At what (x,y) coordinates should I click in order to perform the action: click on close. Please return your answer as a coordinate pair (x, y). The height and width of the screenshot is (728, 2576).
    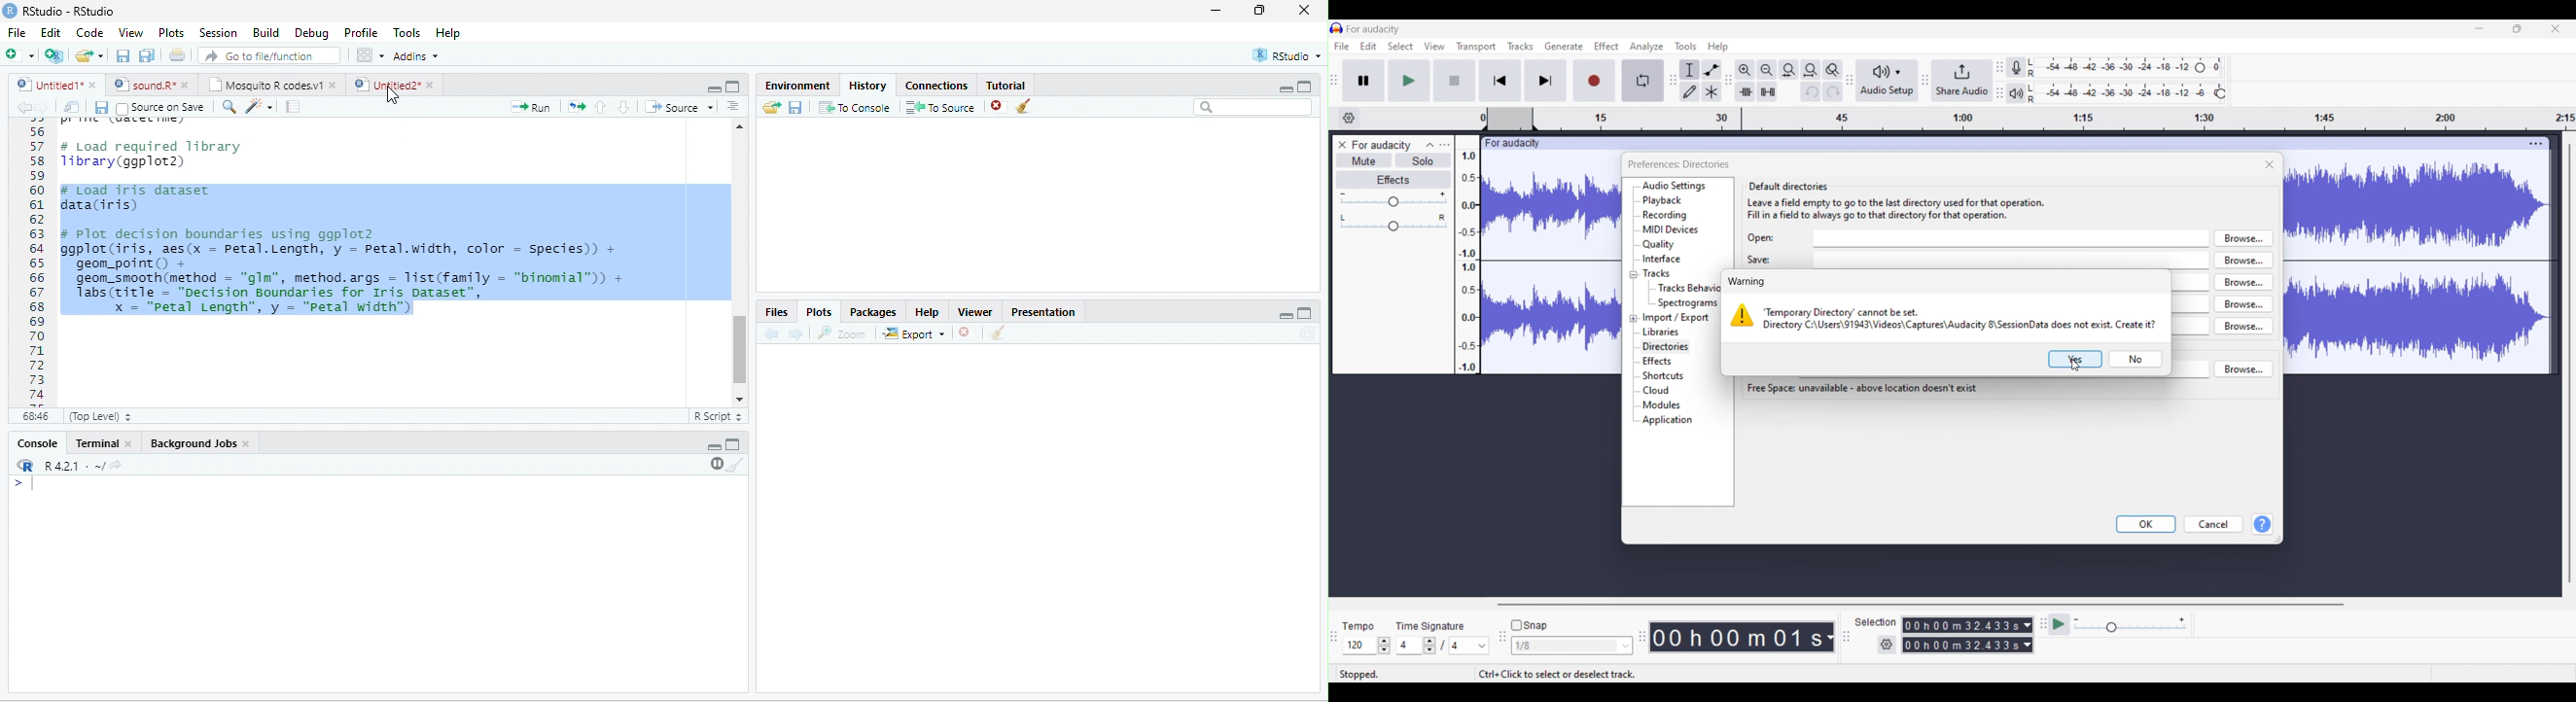
    Looking at the image, I should click on (1304, 10).